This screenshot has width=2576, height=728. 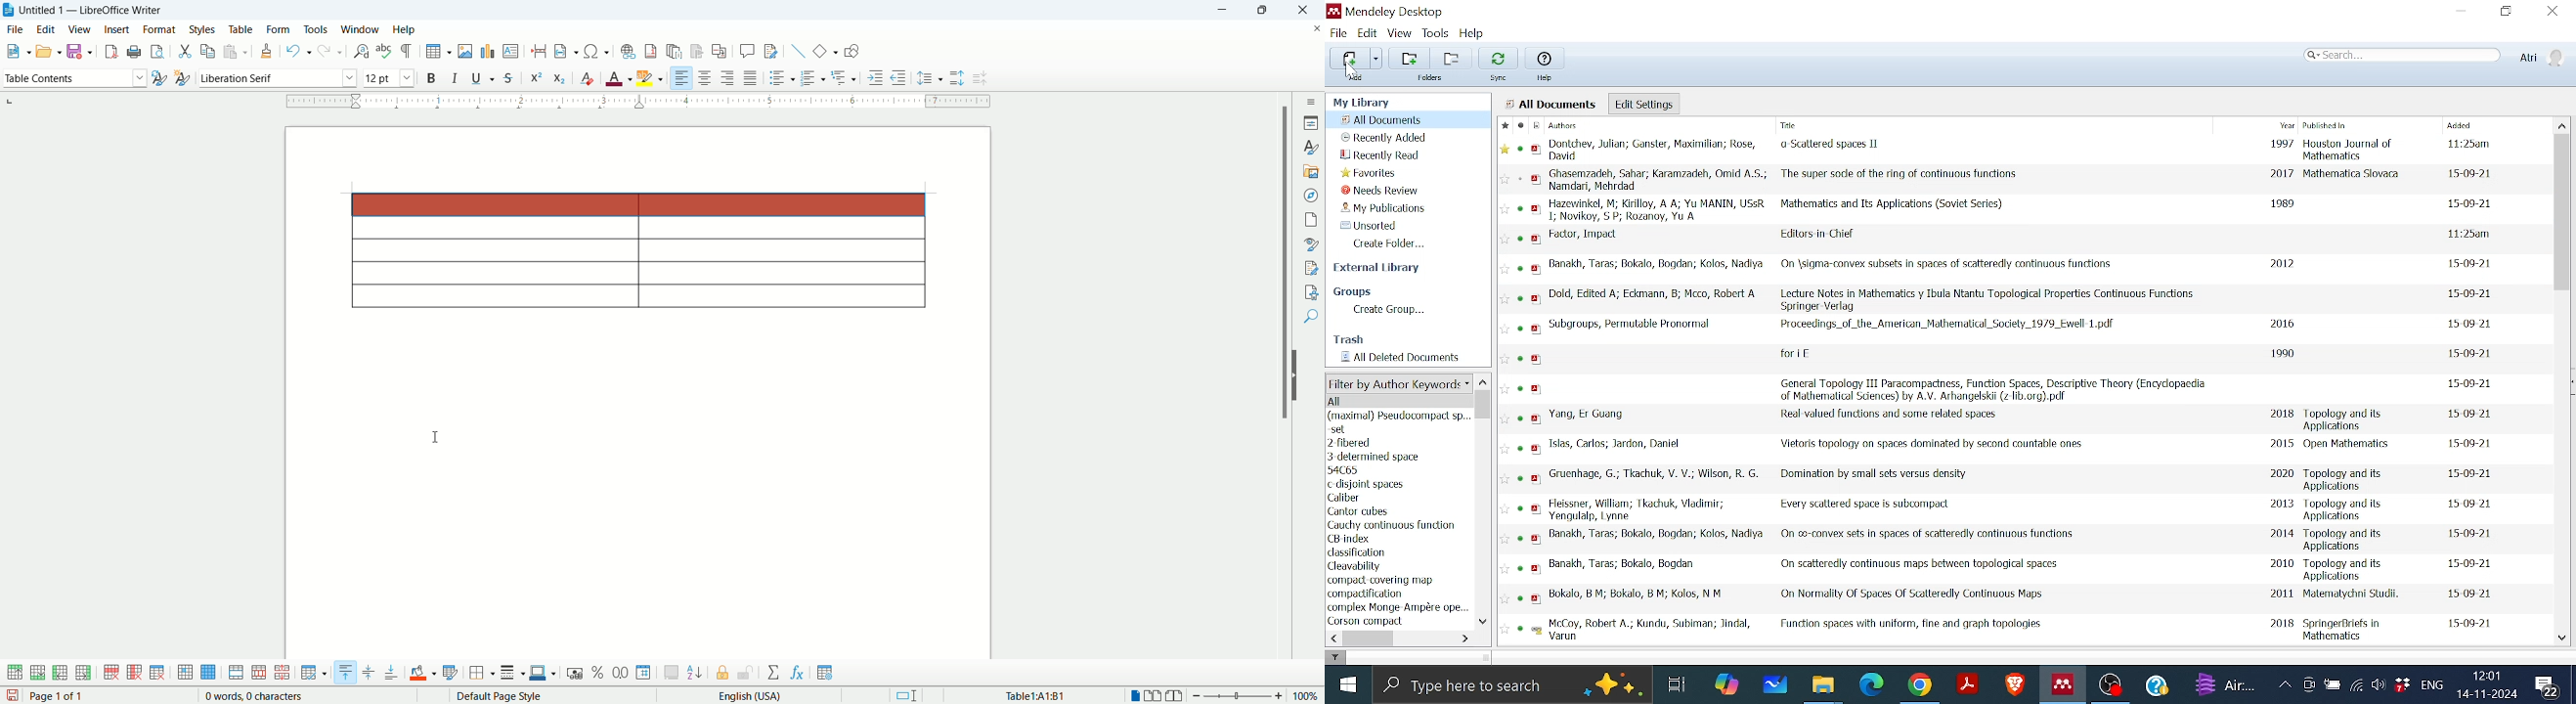 I want to click on Create folder, so click(x=1387, y=244).